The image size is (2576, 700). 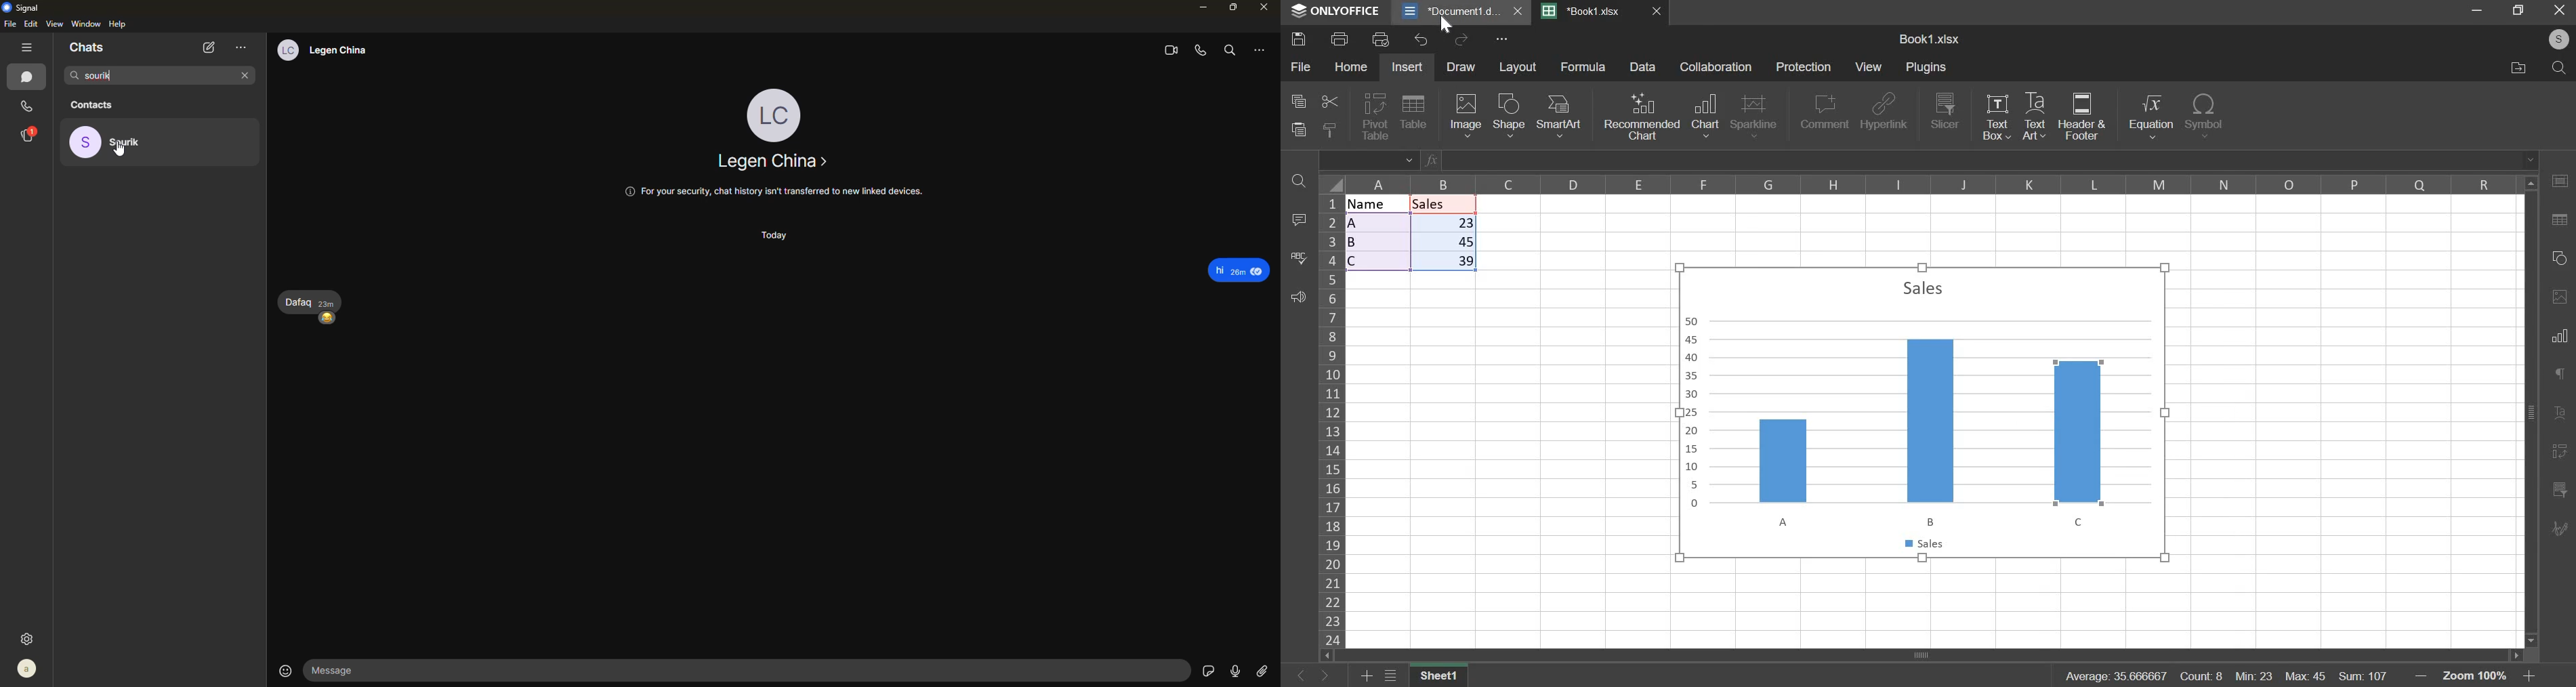 I want to click on Collaboration/Chat Tool, so click(x=2560, y=528).